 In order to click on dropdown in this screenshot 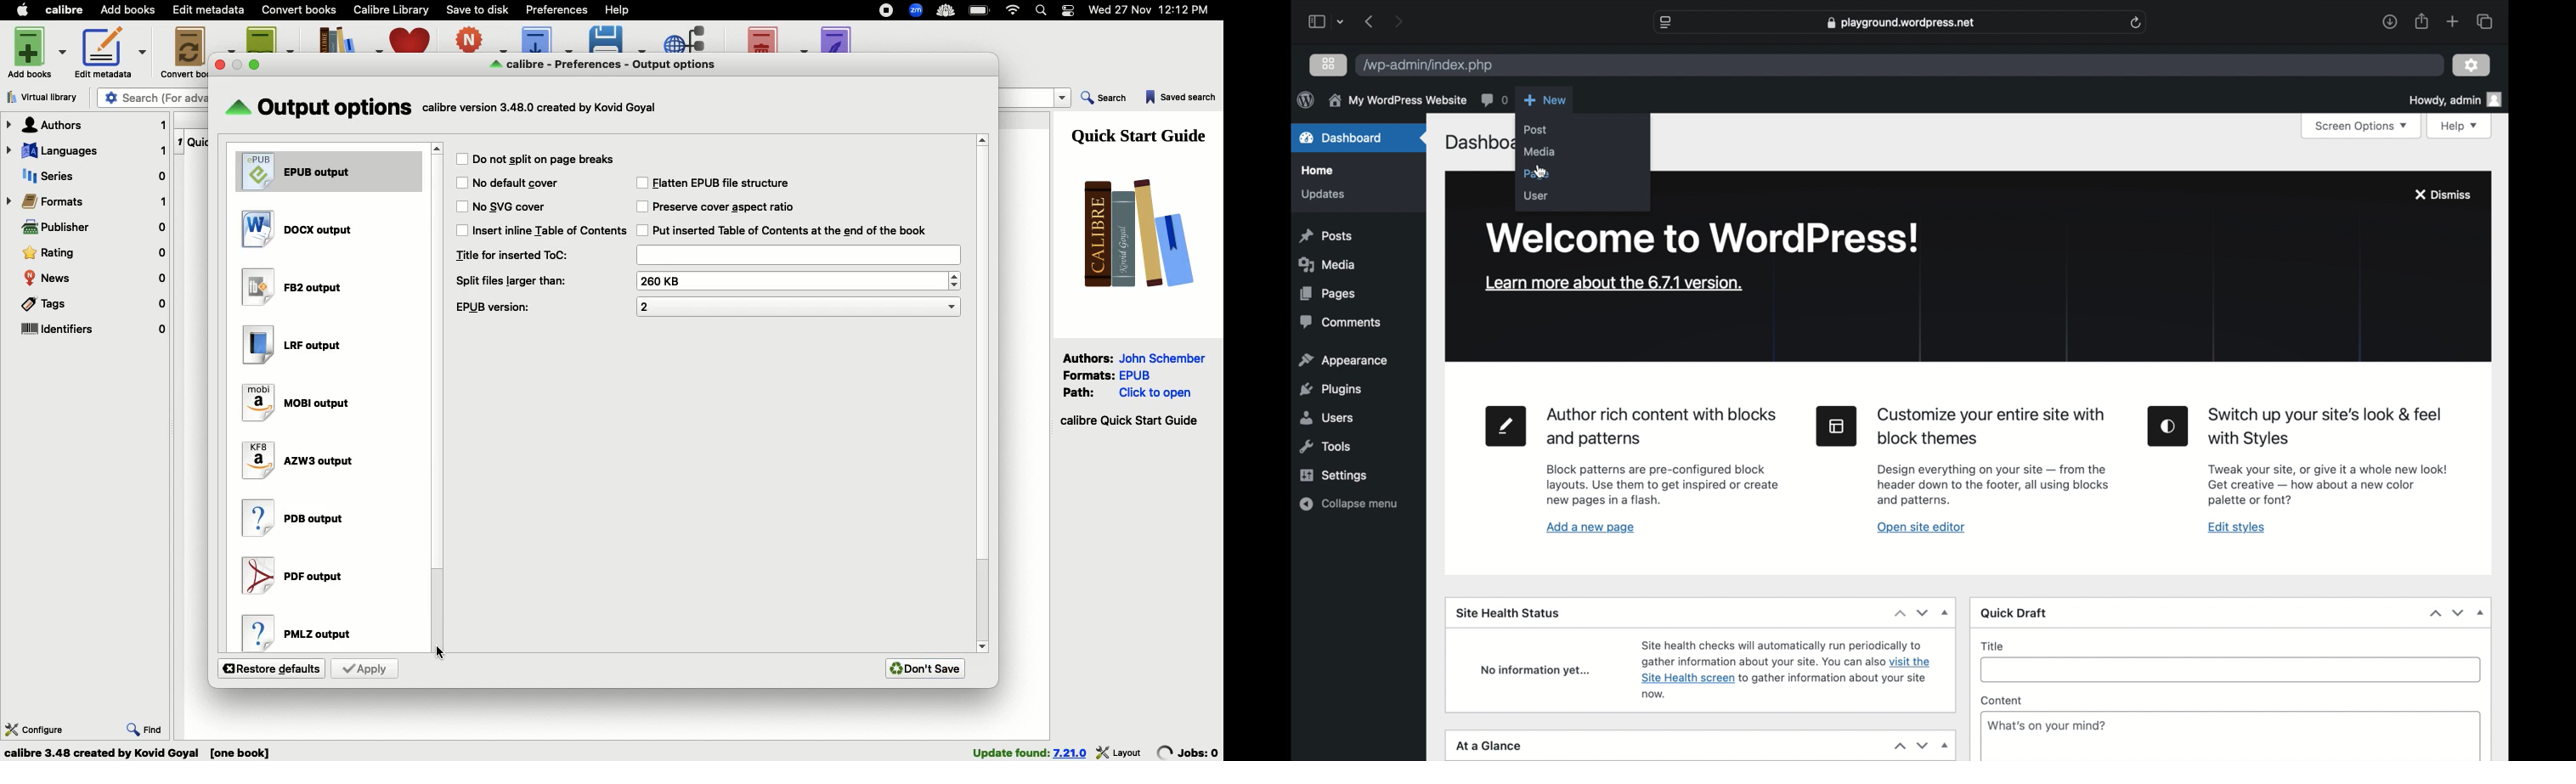, I will do `click(1946, 746)`.